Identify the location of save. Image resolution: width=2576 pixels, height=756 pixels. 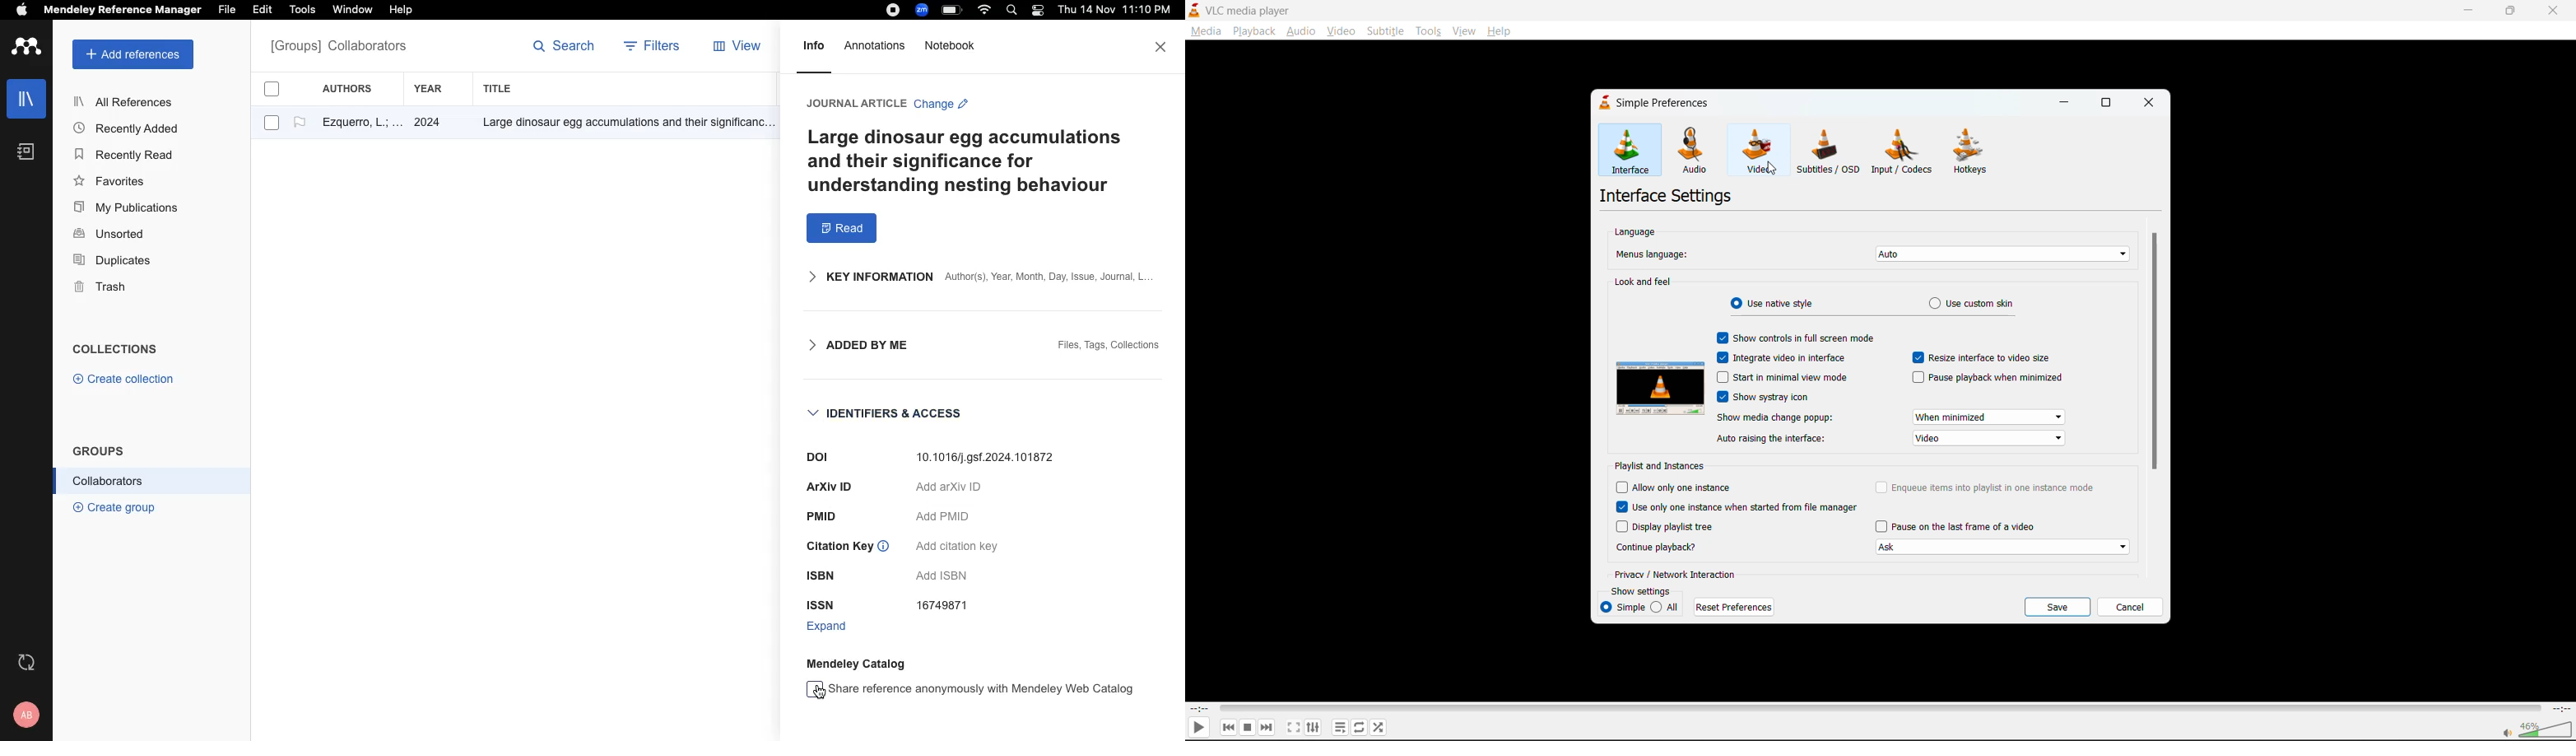
(2056, 607).